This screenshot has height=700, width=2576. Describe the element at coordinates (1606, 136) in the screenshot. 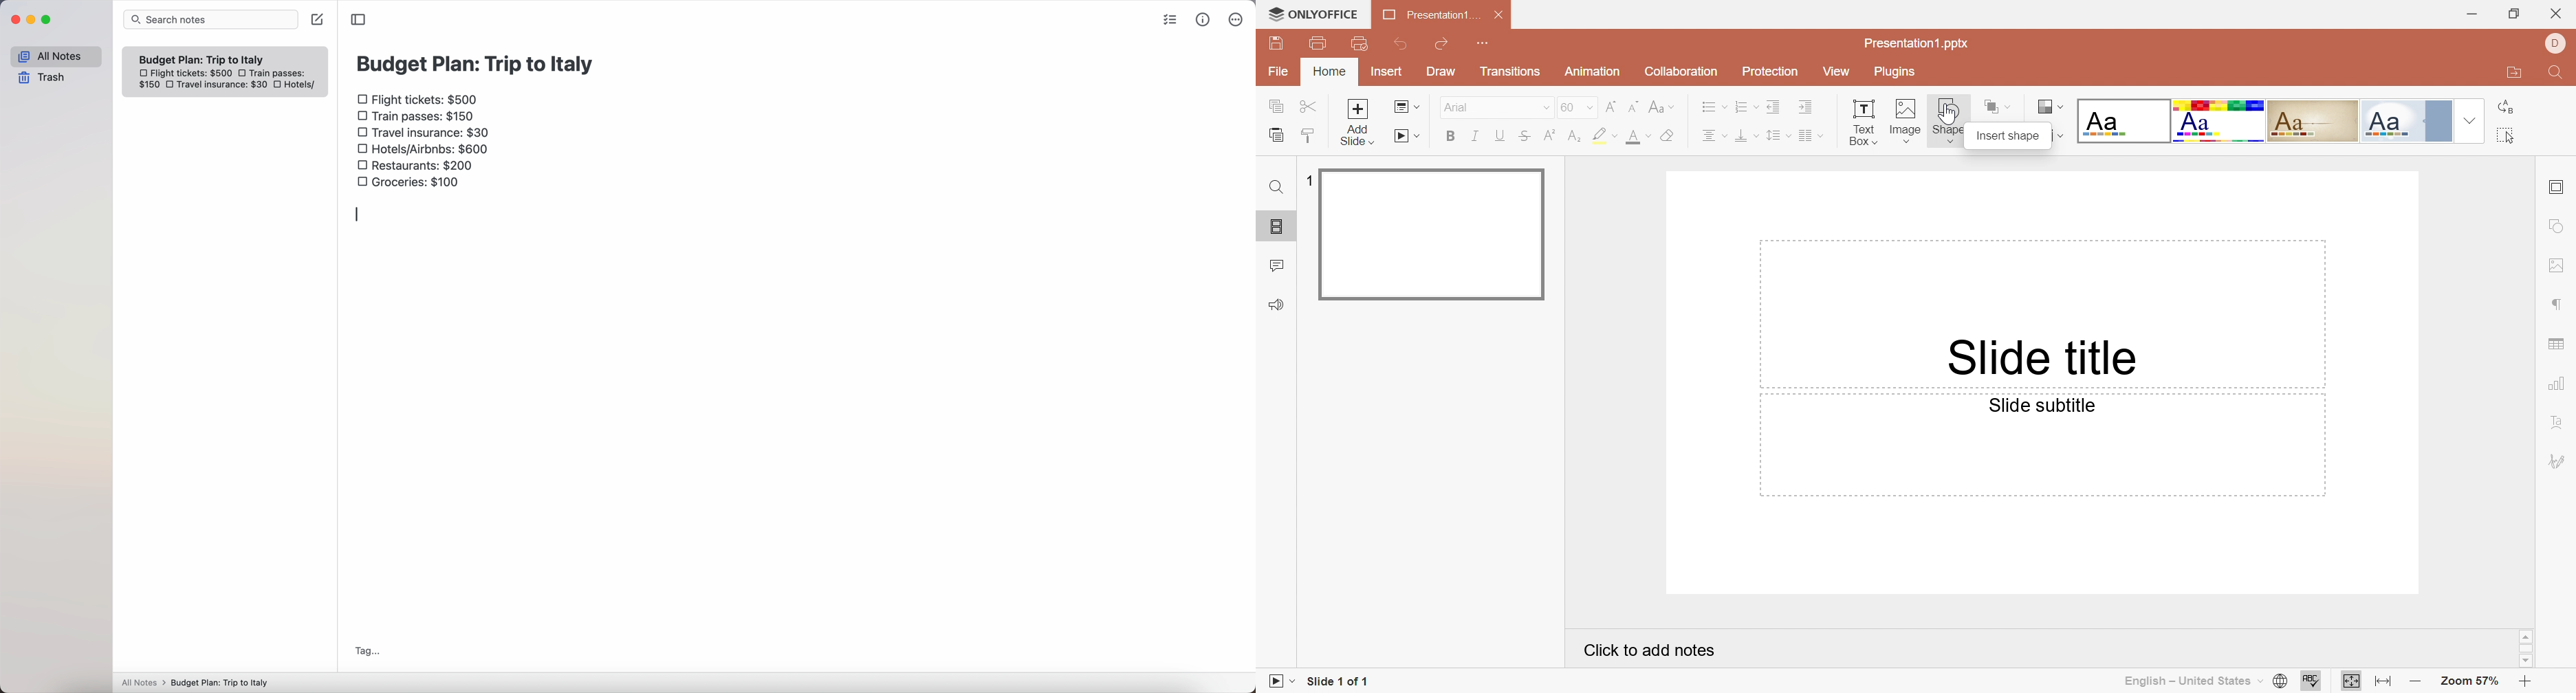

I see `Highlight color` at that location.